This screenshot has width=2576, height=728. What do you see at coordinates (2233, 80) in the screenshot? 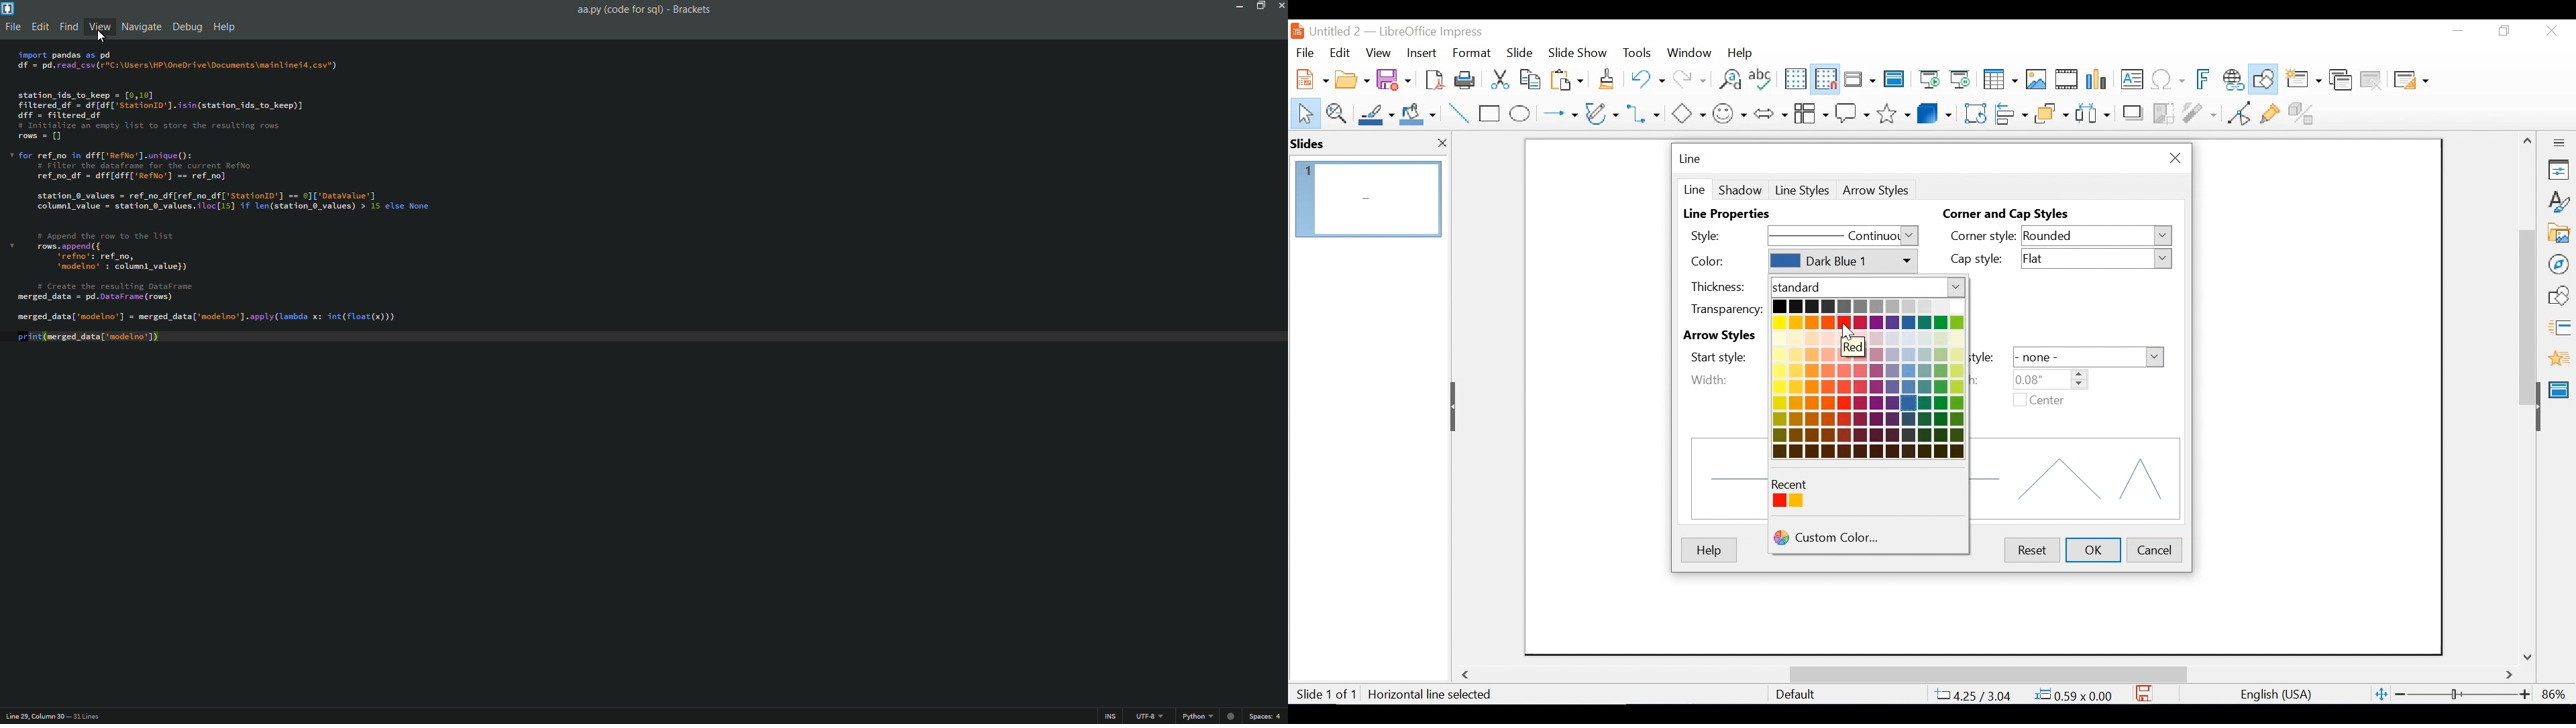
I see `Insert Hyperlink` at bounding box center [2233, 80].